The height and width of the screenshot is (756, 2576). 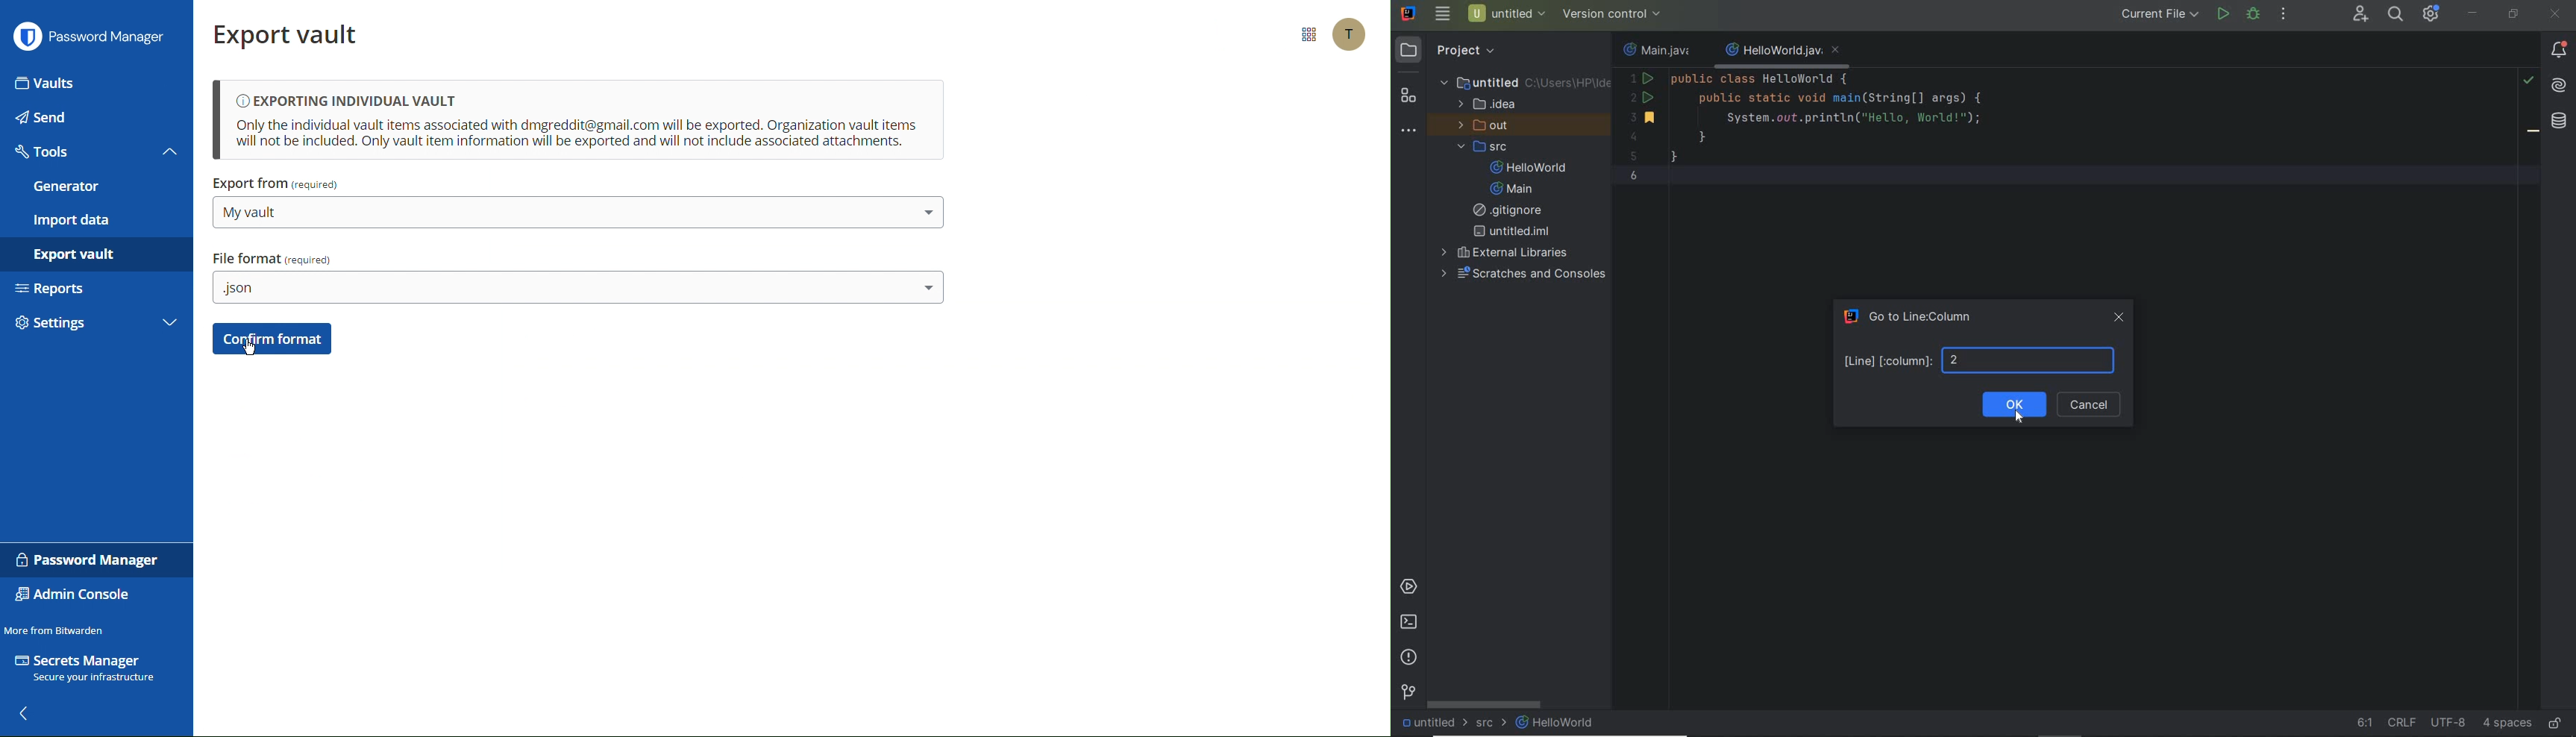 I want to click on HelloWorld, so click(x=1532, y=167).